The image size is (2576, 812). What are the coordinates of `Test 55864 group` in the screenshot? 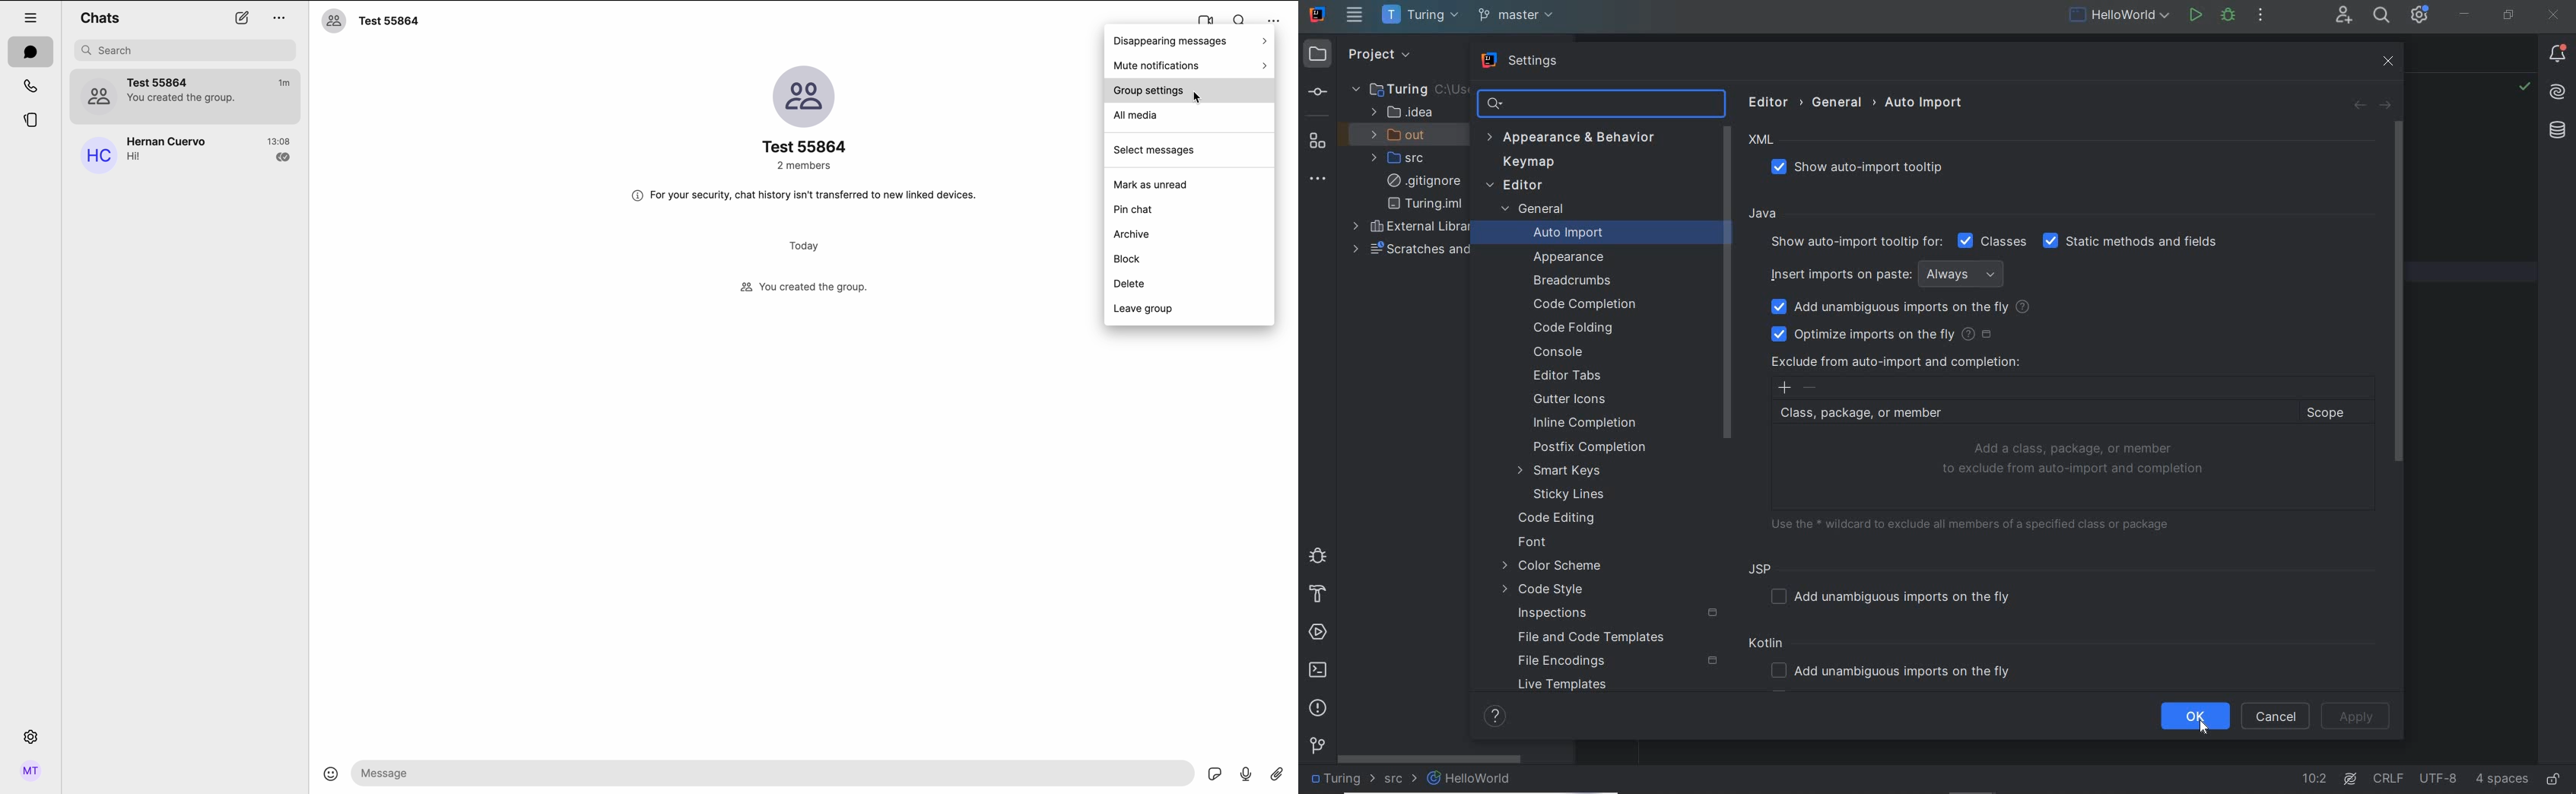 It's located at (186, 96).